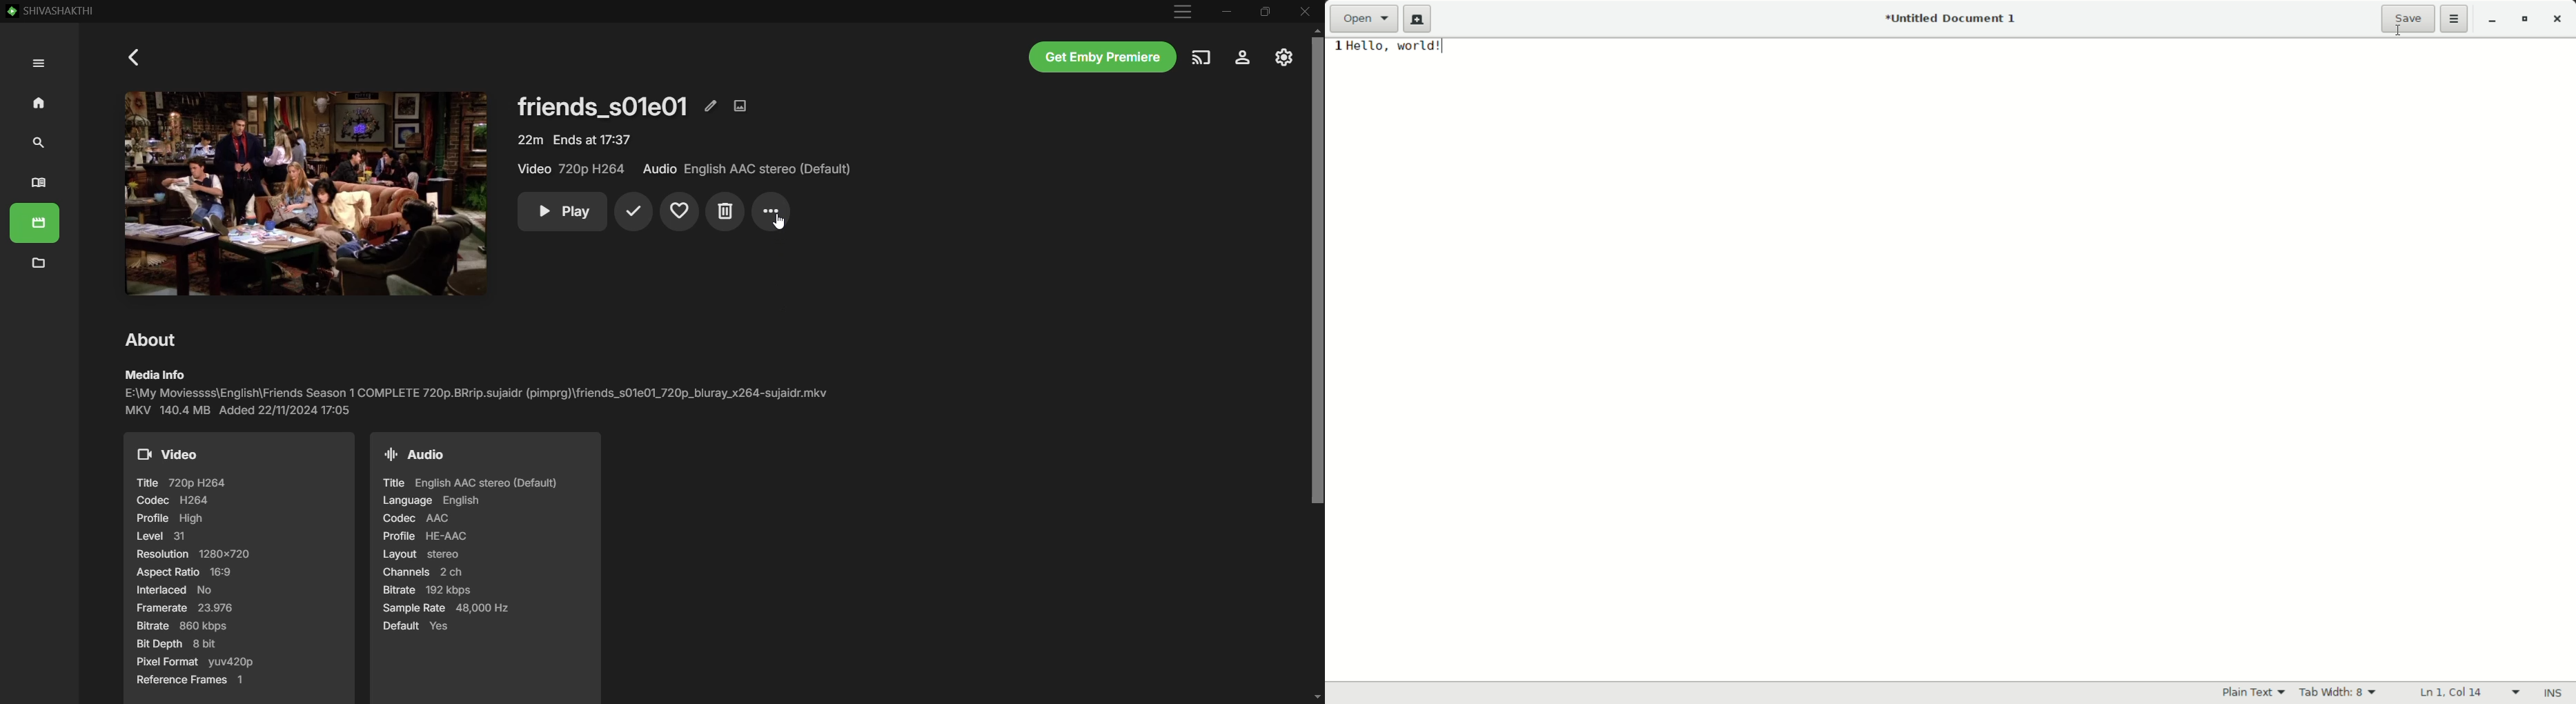  I want to click on new document, so click(1417, 20).